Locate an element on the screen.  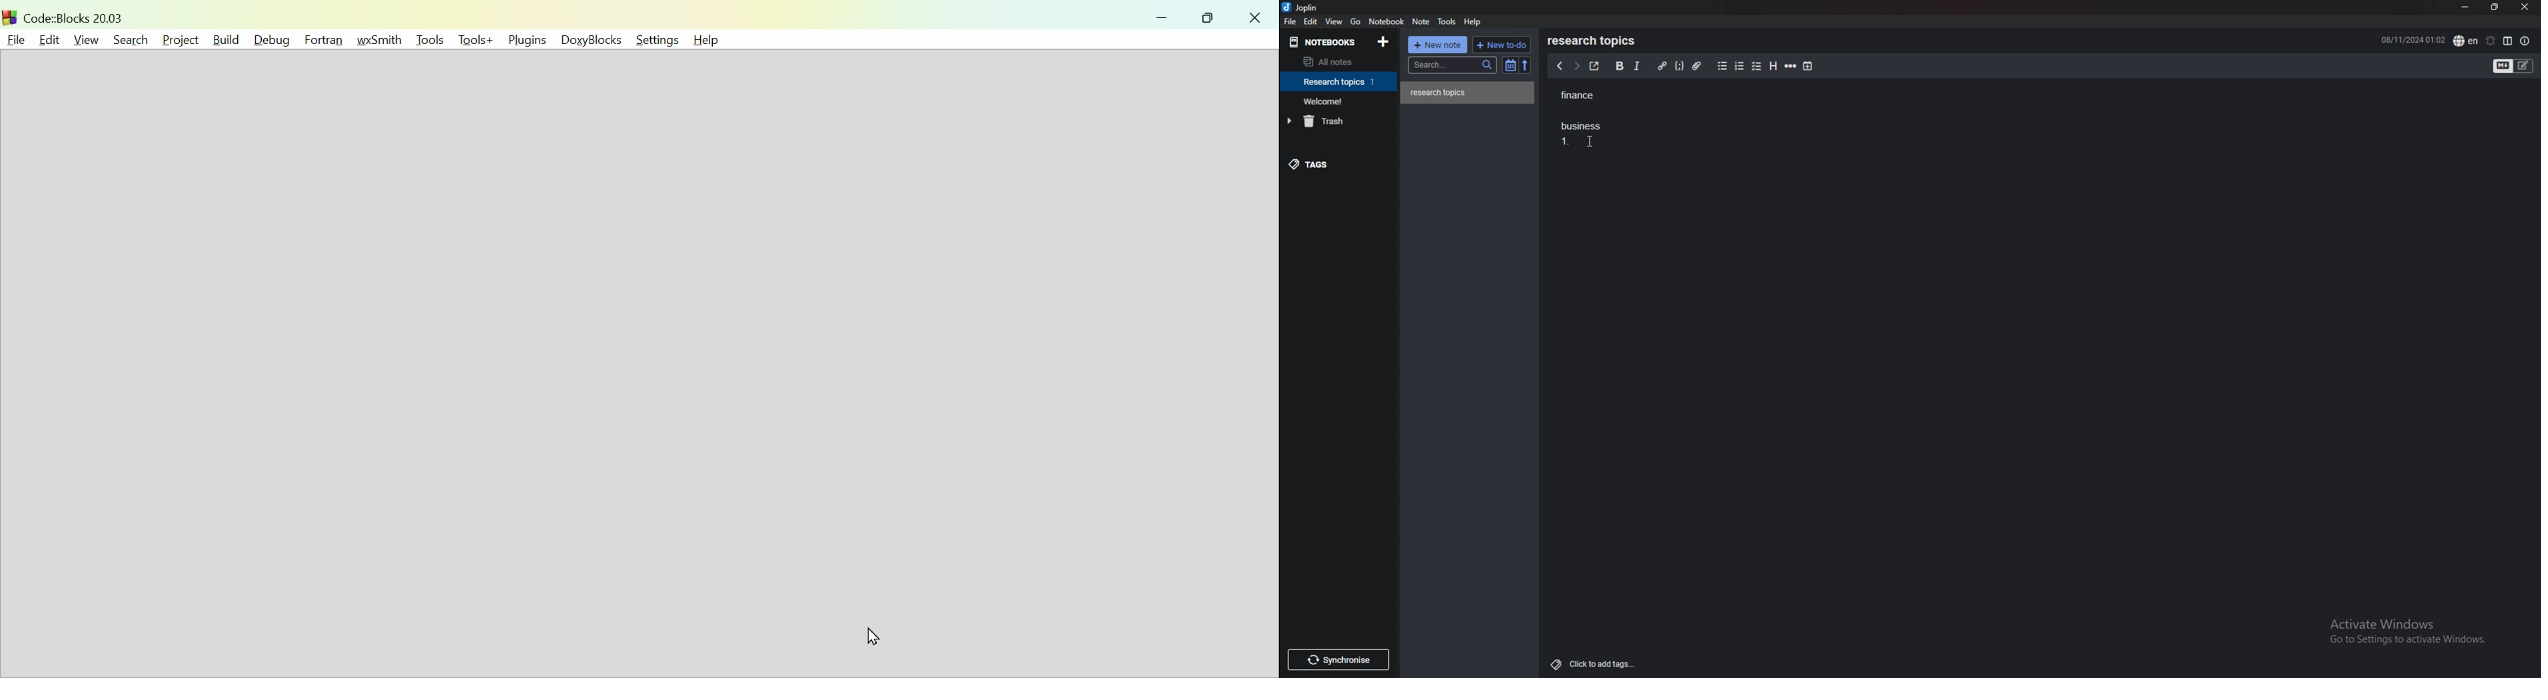
research topics is located at coordinates (1594, 41).